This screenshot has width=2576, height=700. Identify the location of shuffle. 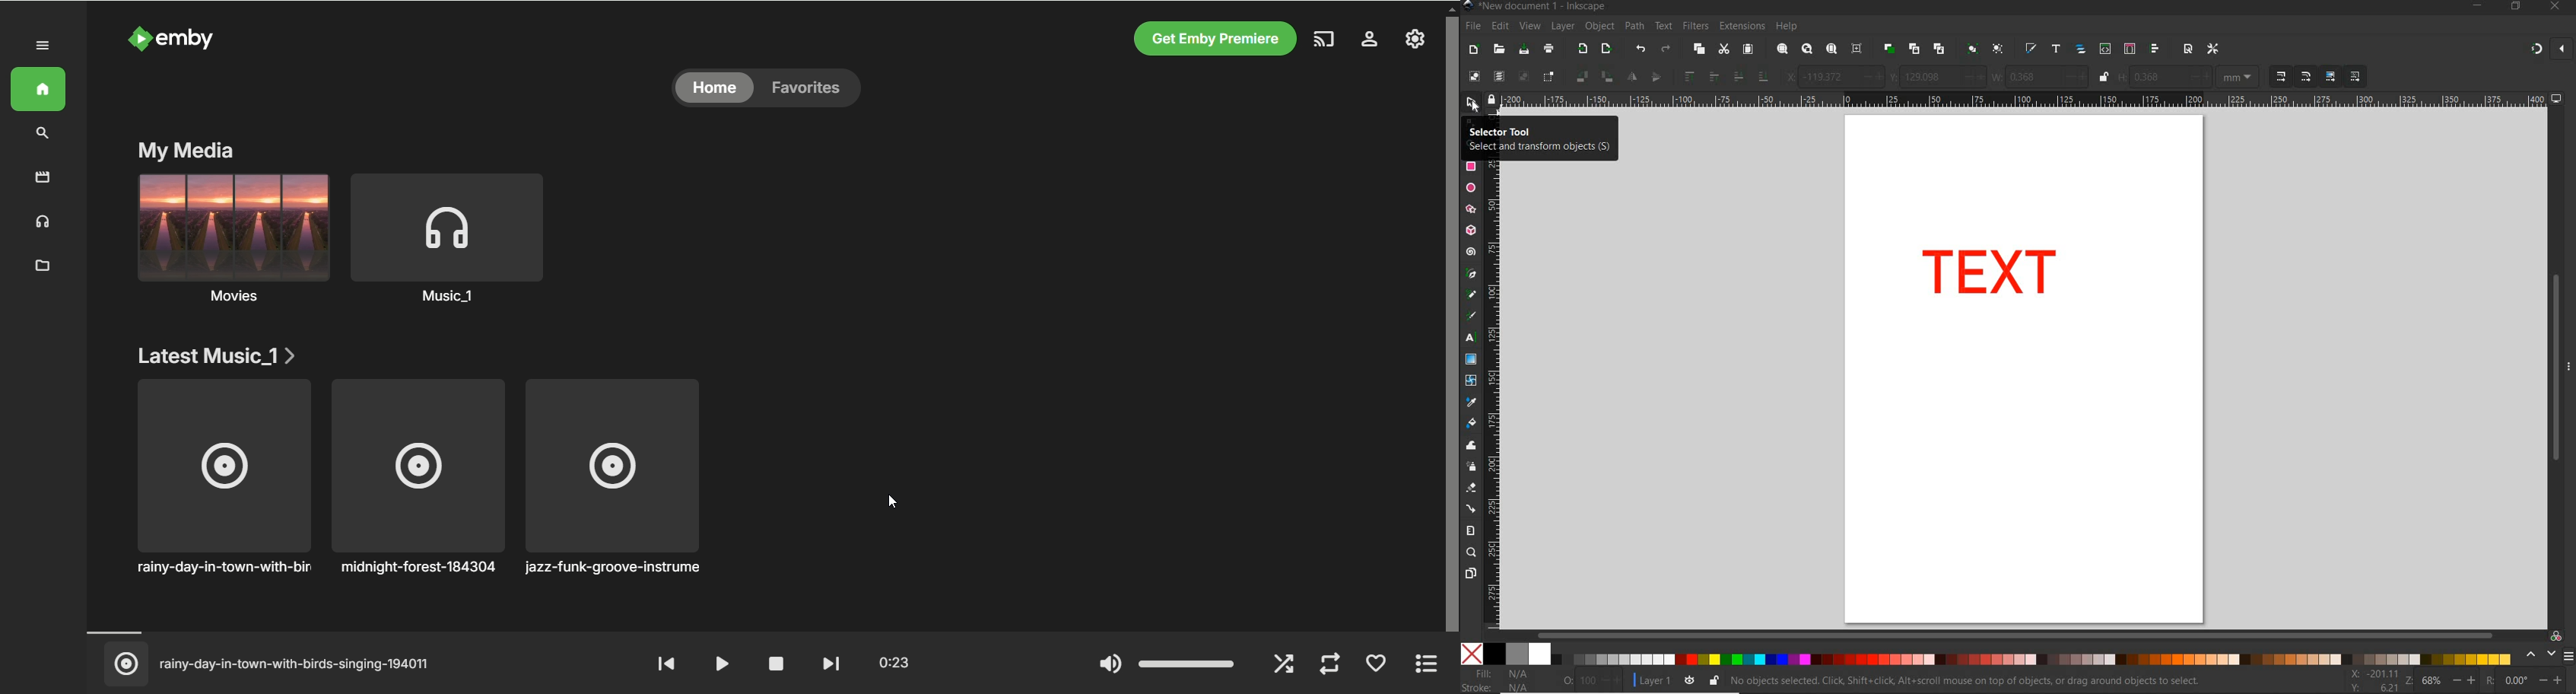
(1288, 667).